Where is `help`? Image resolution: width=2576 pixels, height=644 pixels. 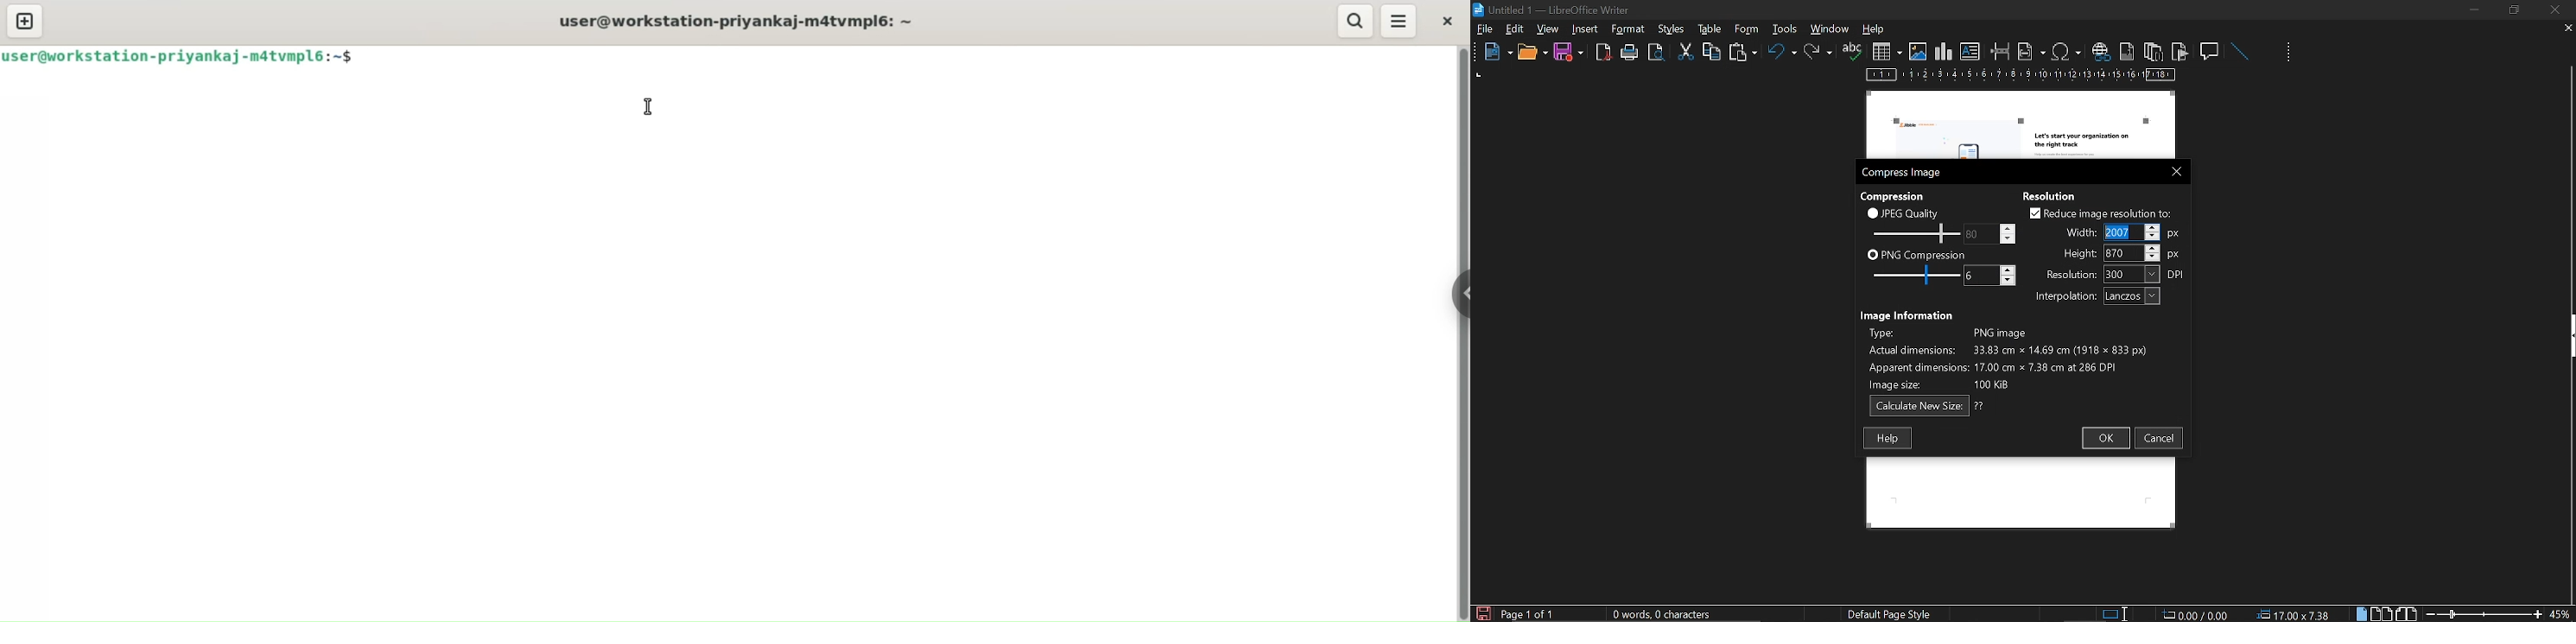
help is located at coordinates (1888, 438).